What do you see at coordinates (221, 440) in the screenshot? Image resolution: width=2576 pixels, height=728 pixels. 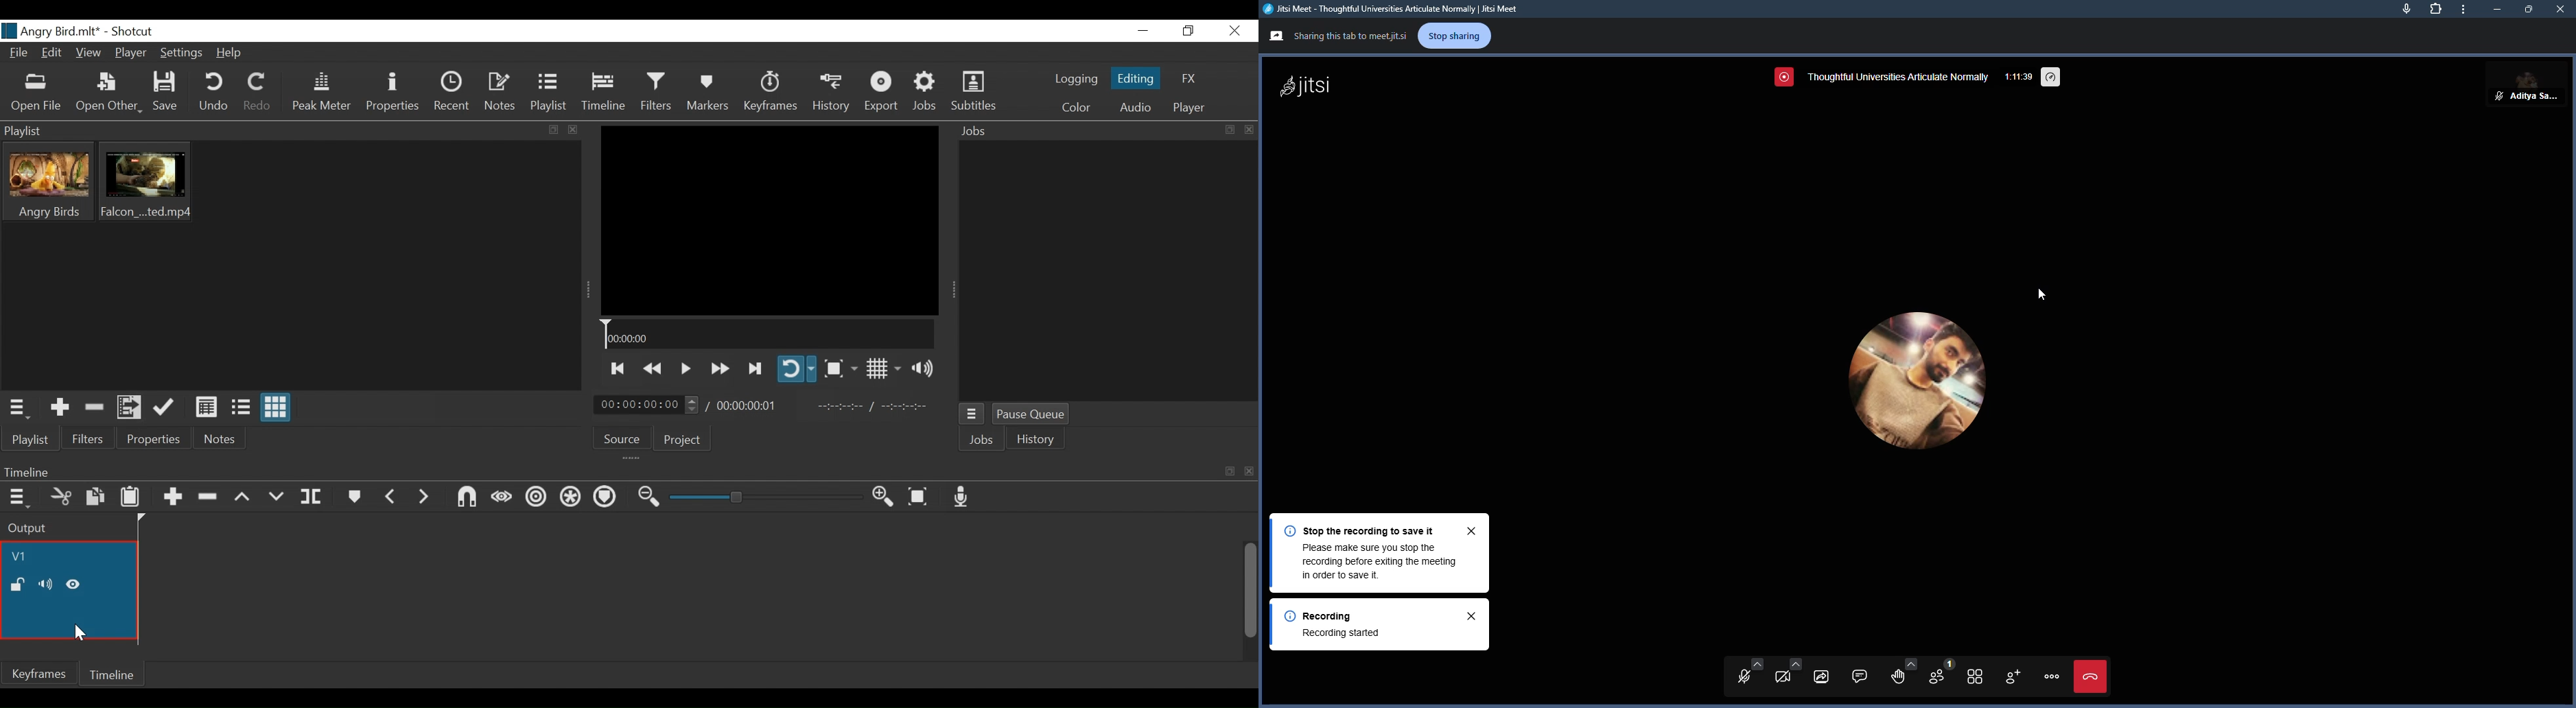 I see `Notes` at bounding box center [221, 440].